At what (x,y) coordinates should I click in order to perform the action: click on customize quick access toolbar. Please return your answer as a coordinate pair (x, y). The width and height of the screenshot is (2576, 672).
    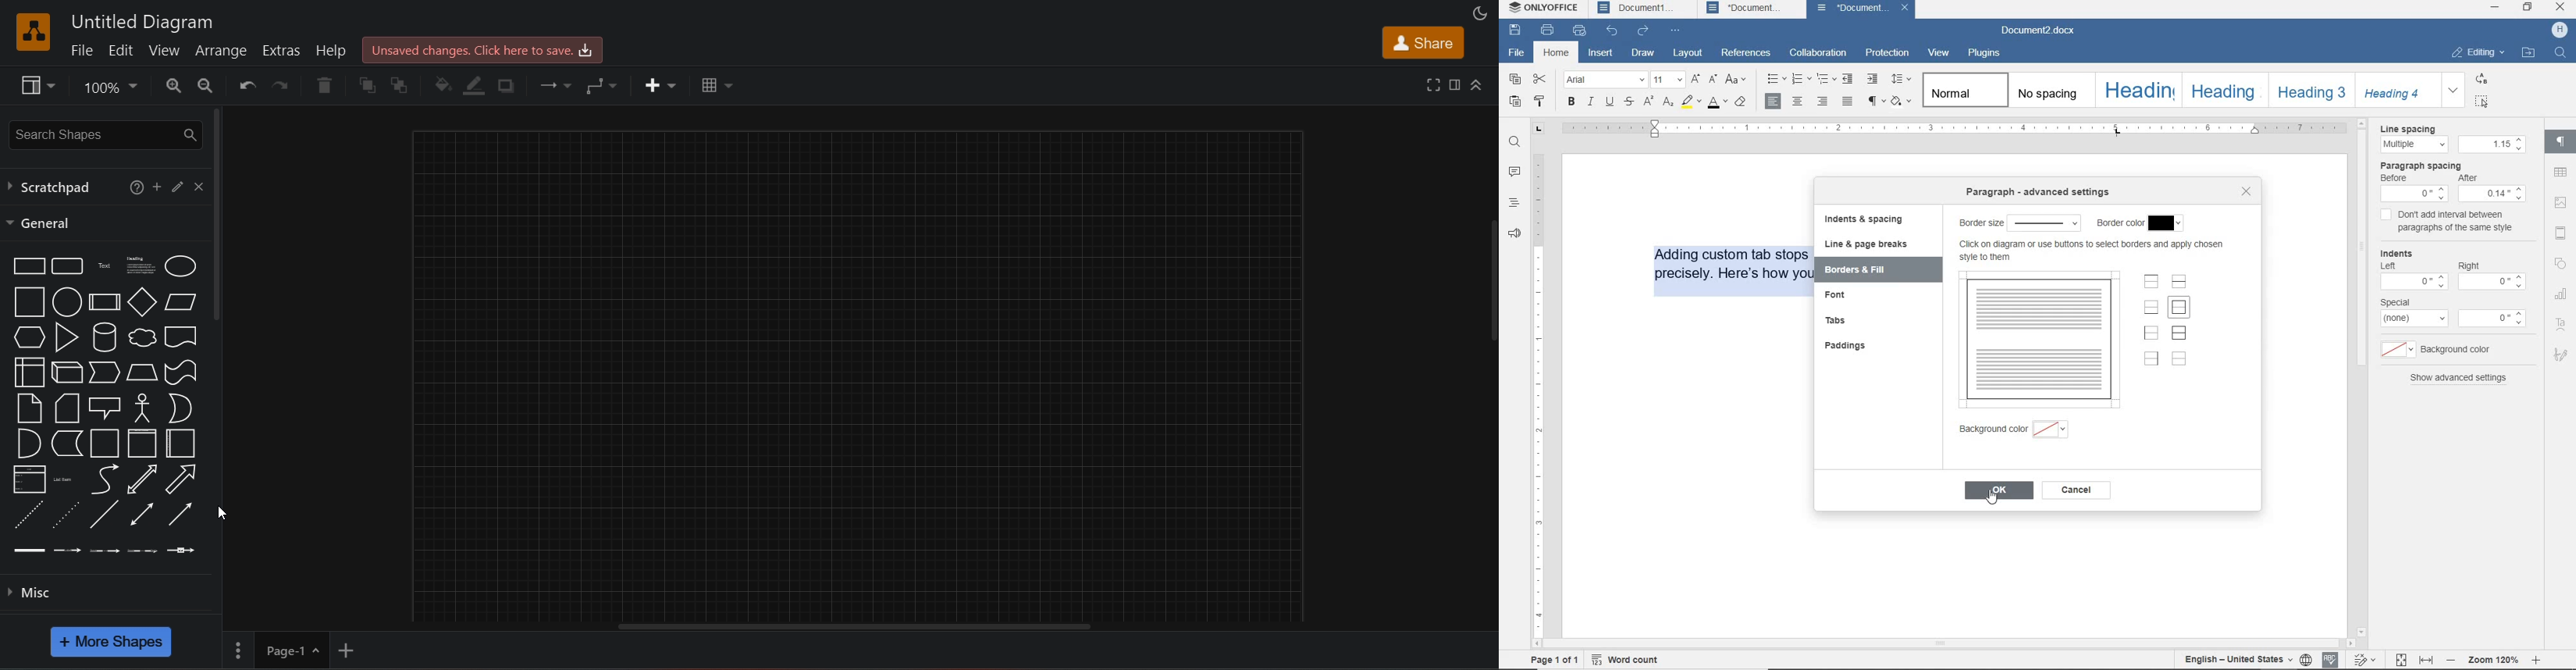
    Looking at the image, I should click on (1678, 31).